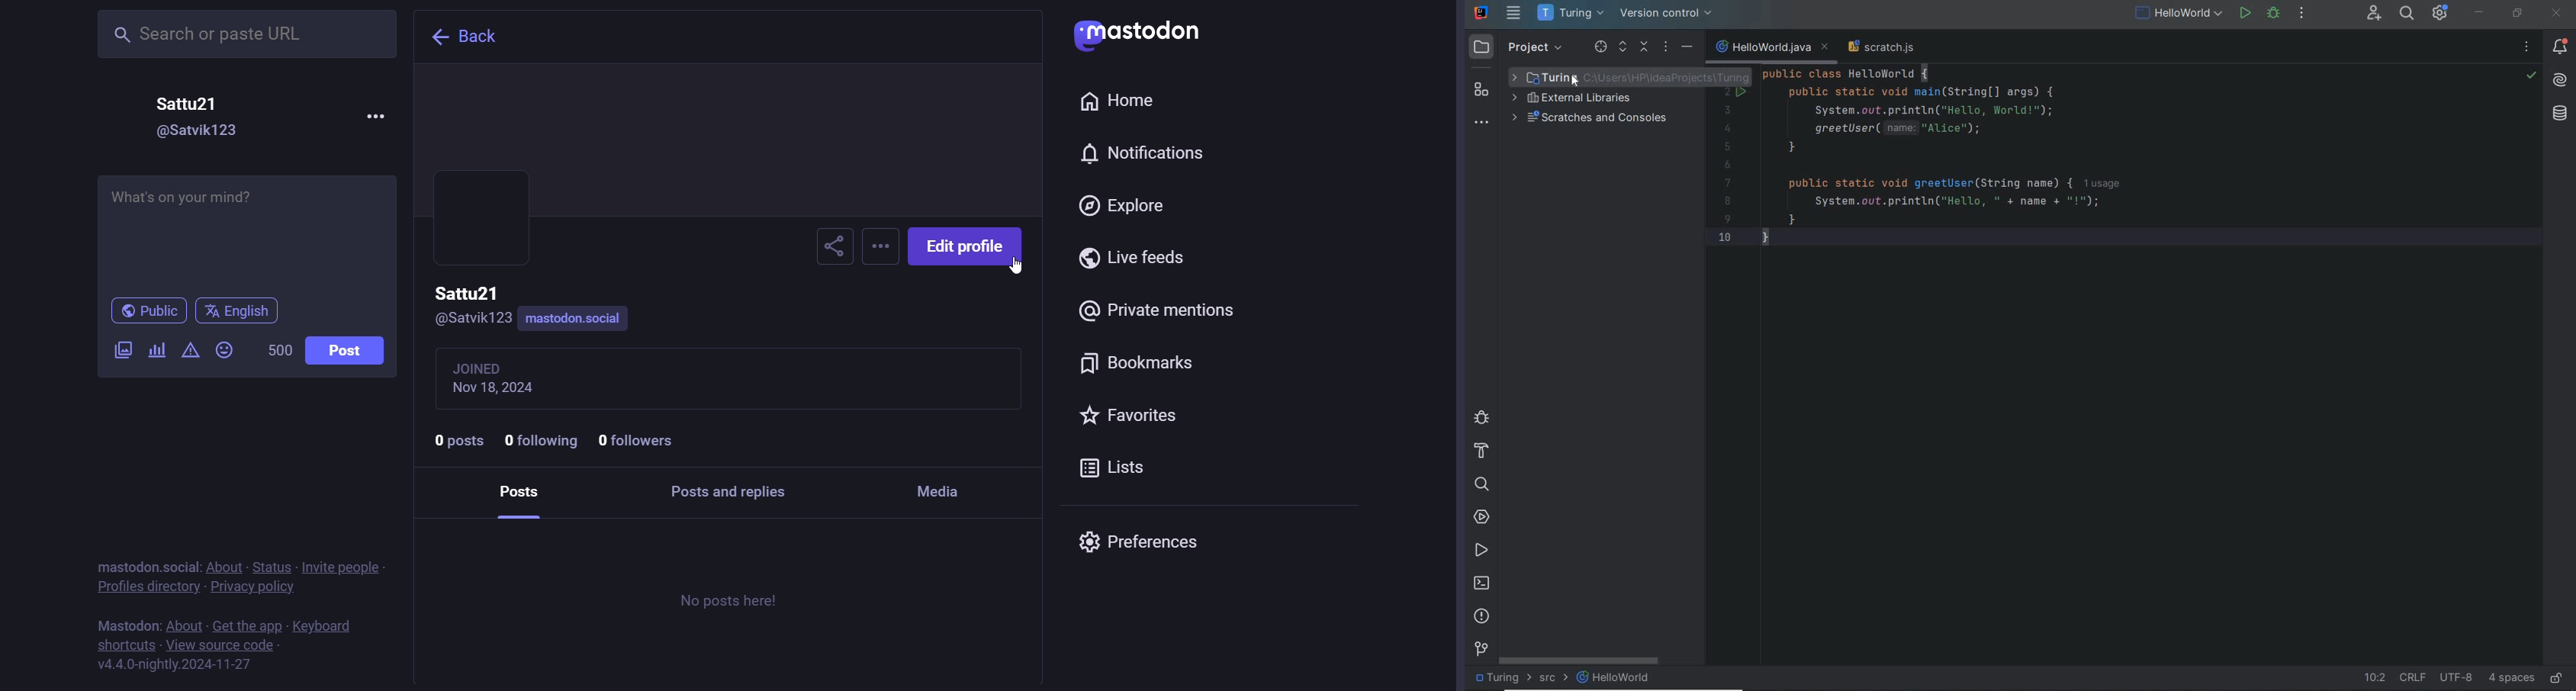 The width and height of the screenshot is (2576, 700). I want to click on more, so click(374, 114).